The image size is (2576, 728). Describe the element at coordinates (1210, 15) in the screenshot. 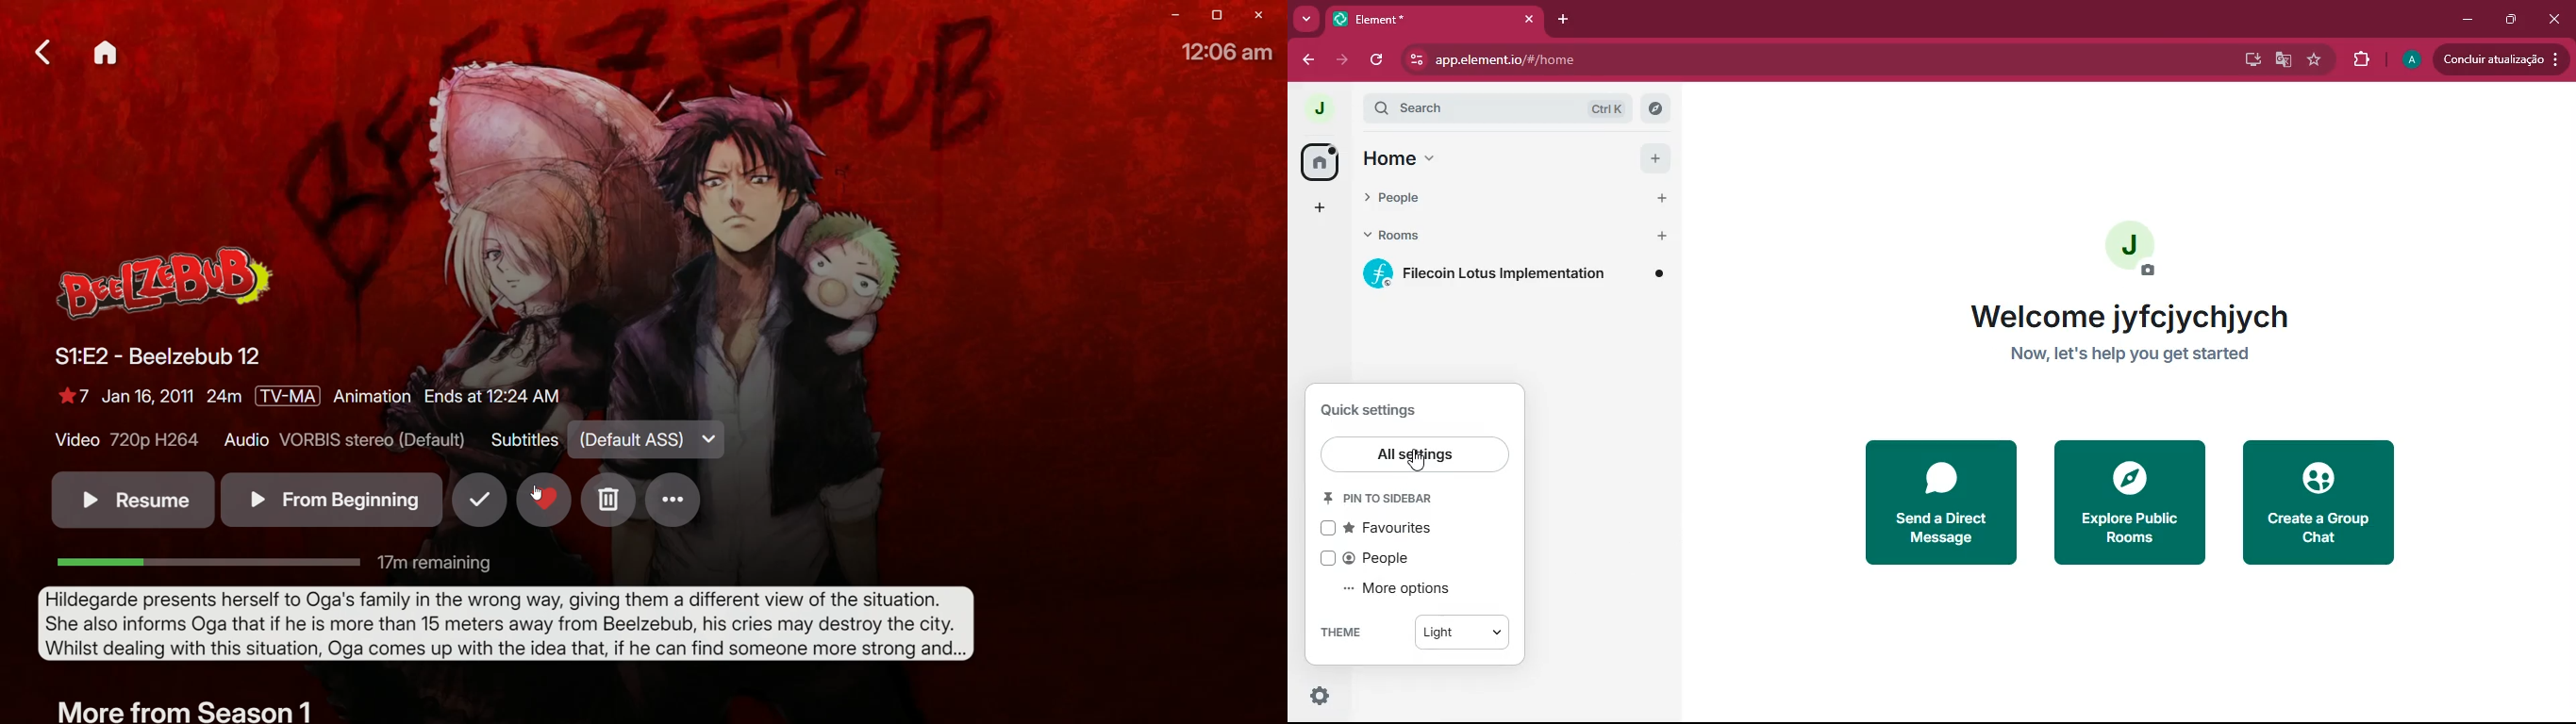

I see `restore` at that location.